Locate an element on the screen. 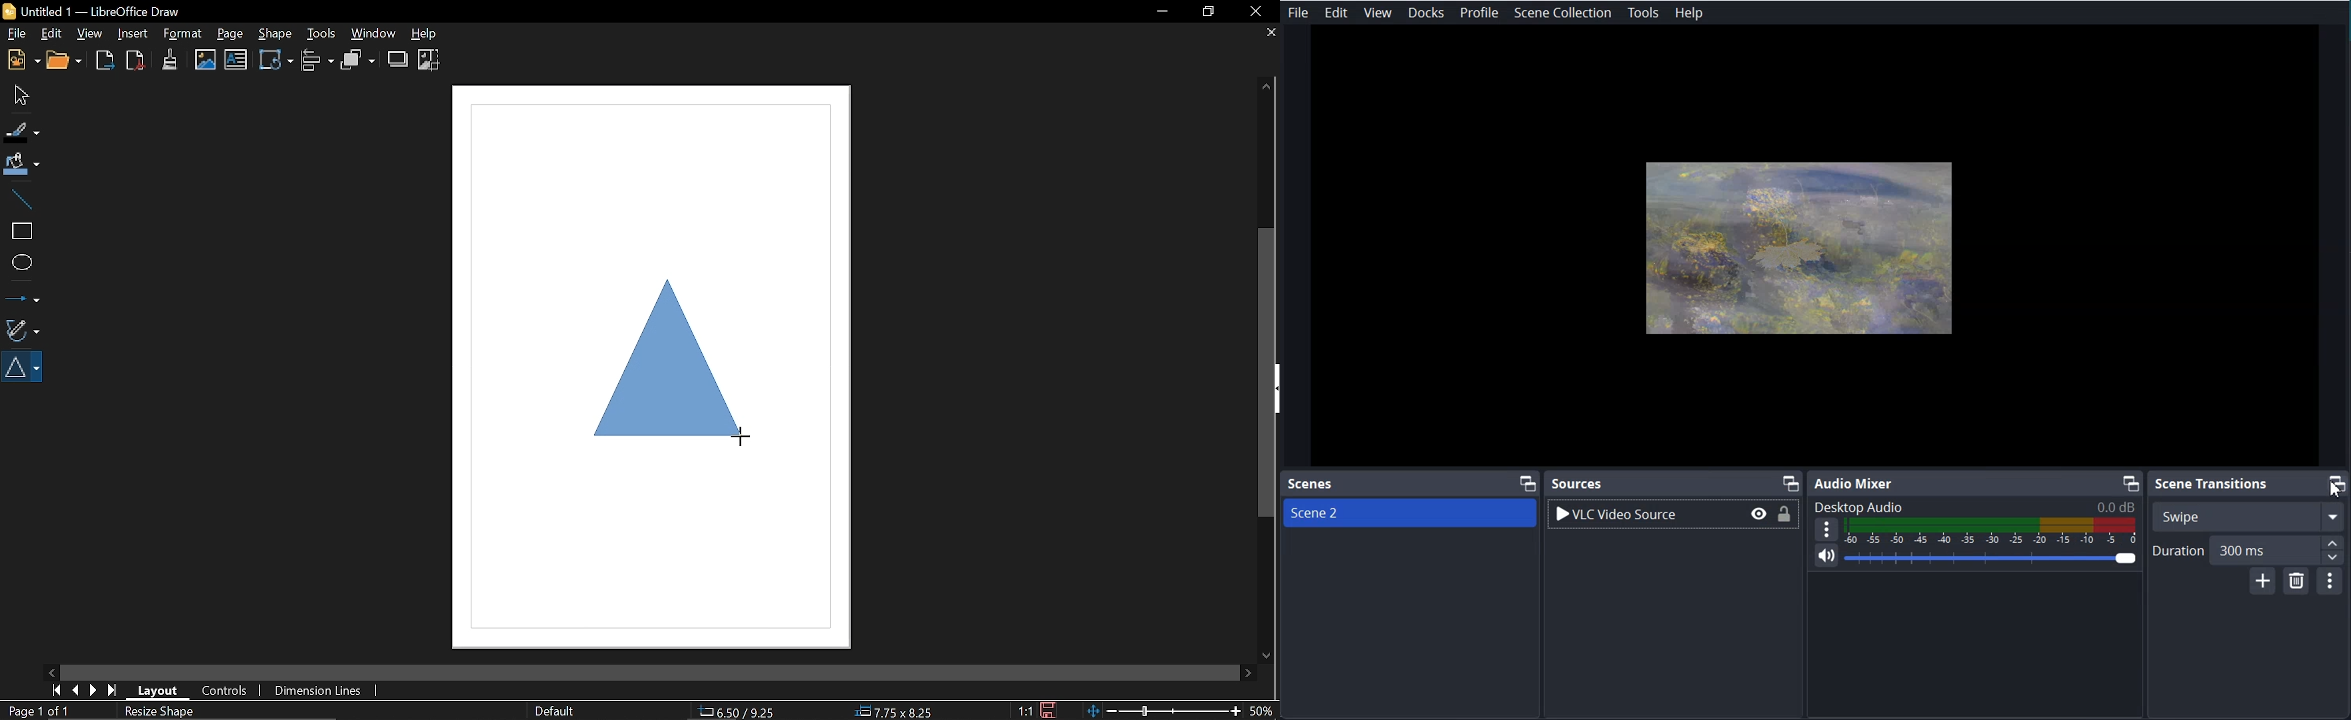  Align is located at coordinates (319, 61).